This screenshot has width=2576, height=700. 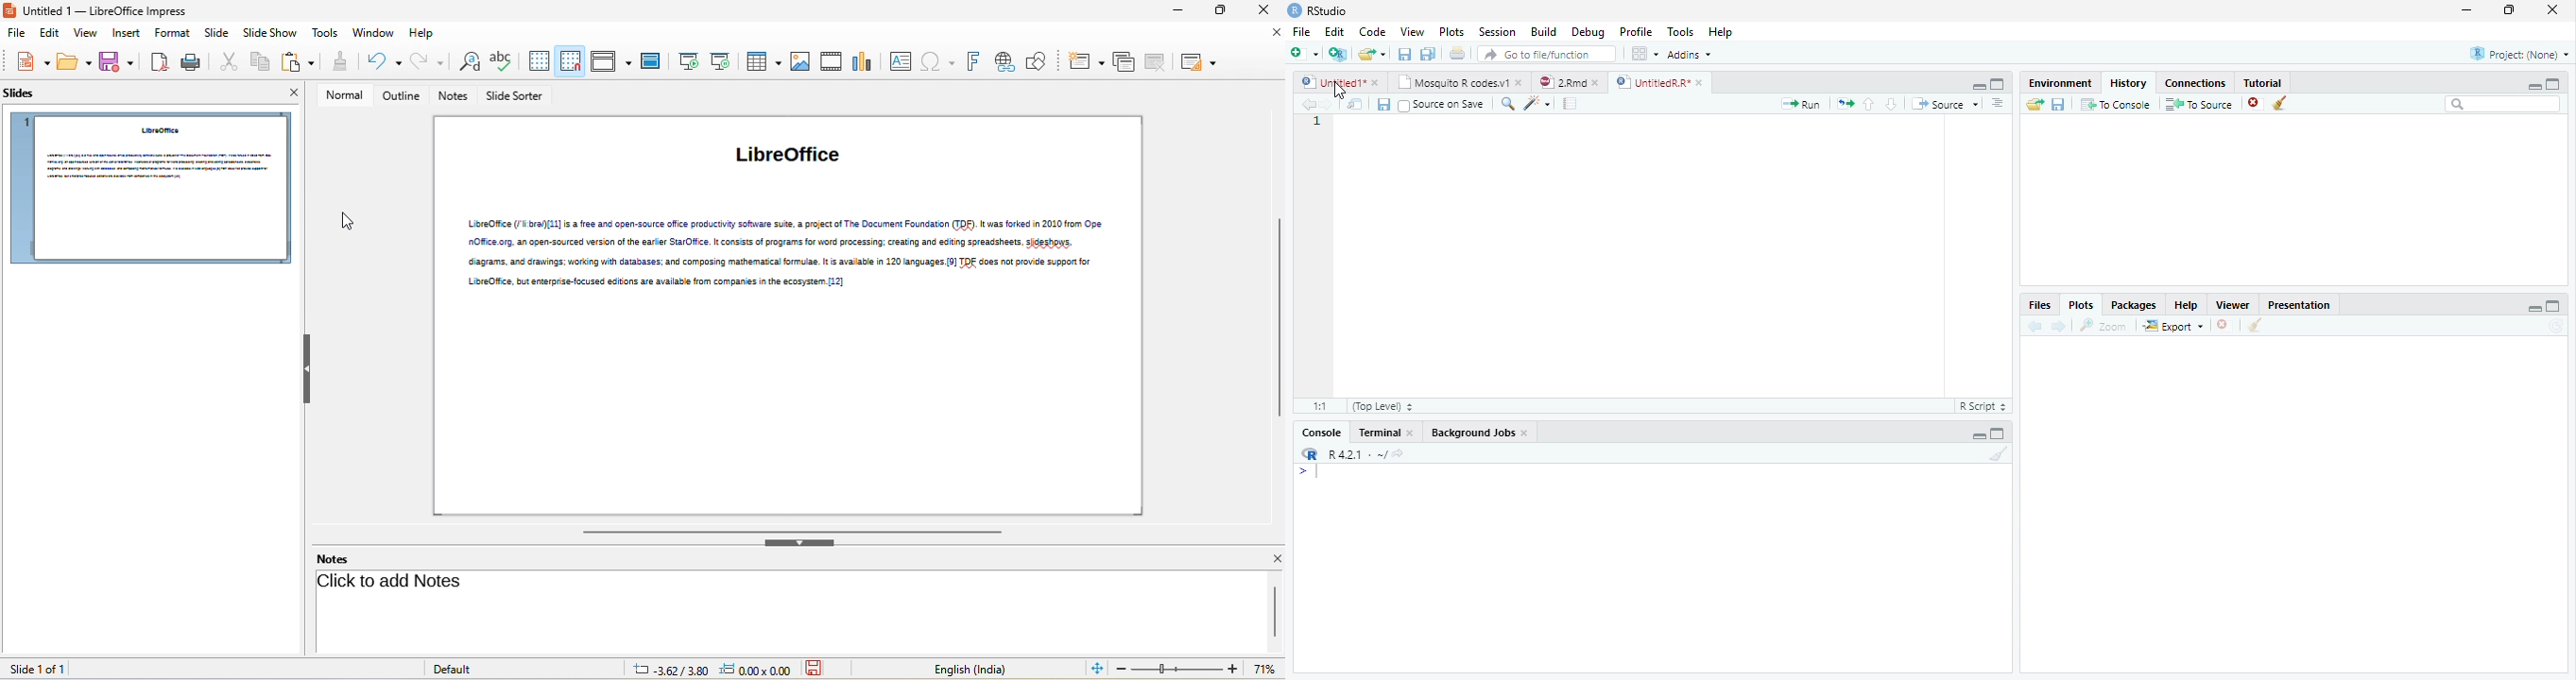 I want to click on Terminal, so click(x=1379, y=433).